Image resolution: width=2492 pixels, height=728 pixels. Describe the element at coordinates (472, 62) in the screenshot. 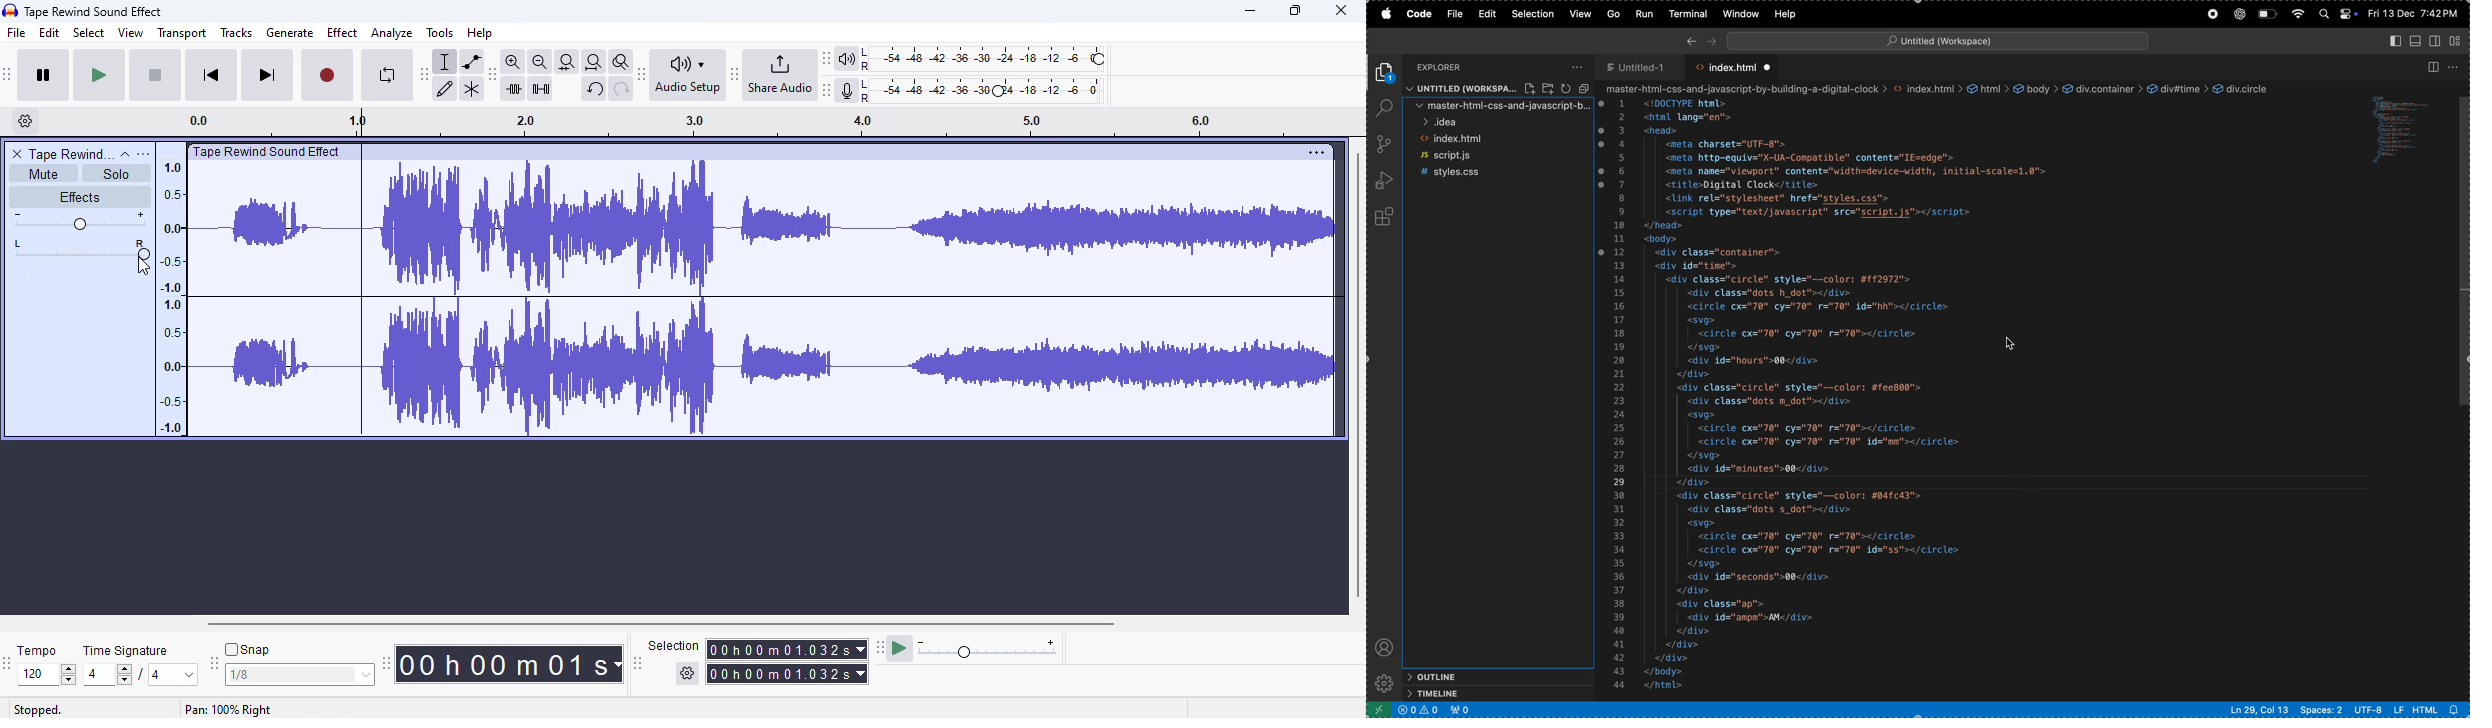

I see `envelope tool` at that location.